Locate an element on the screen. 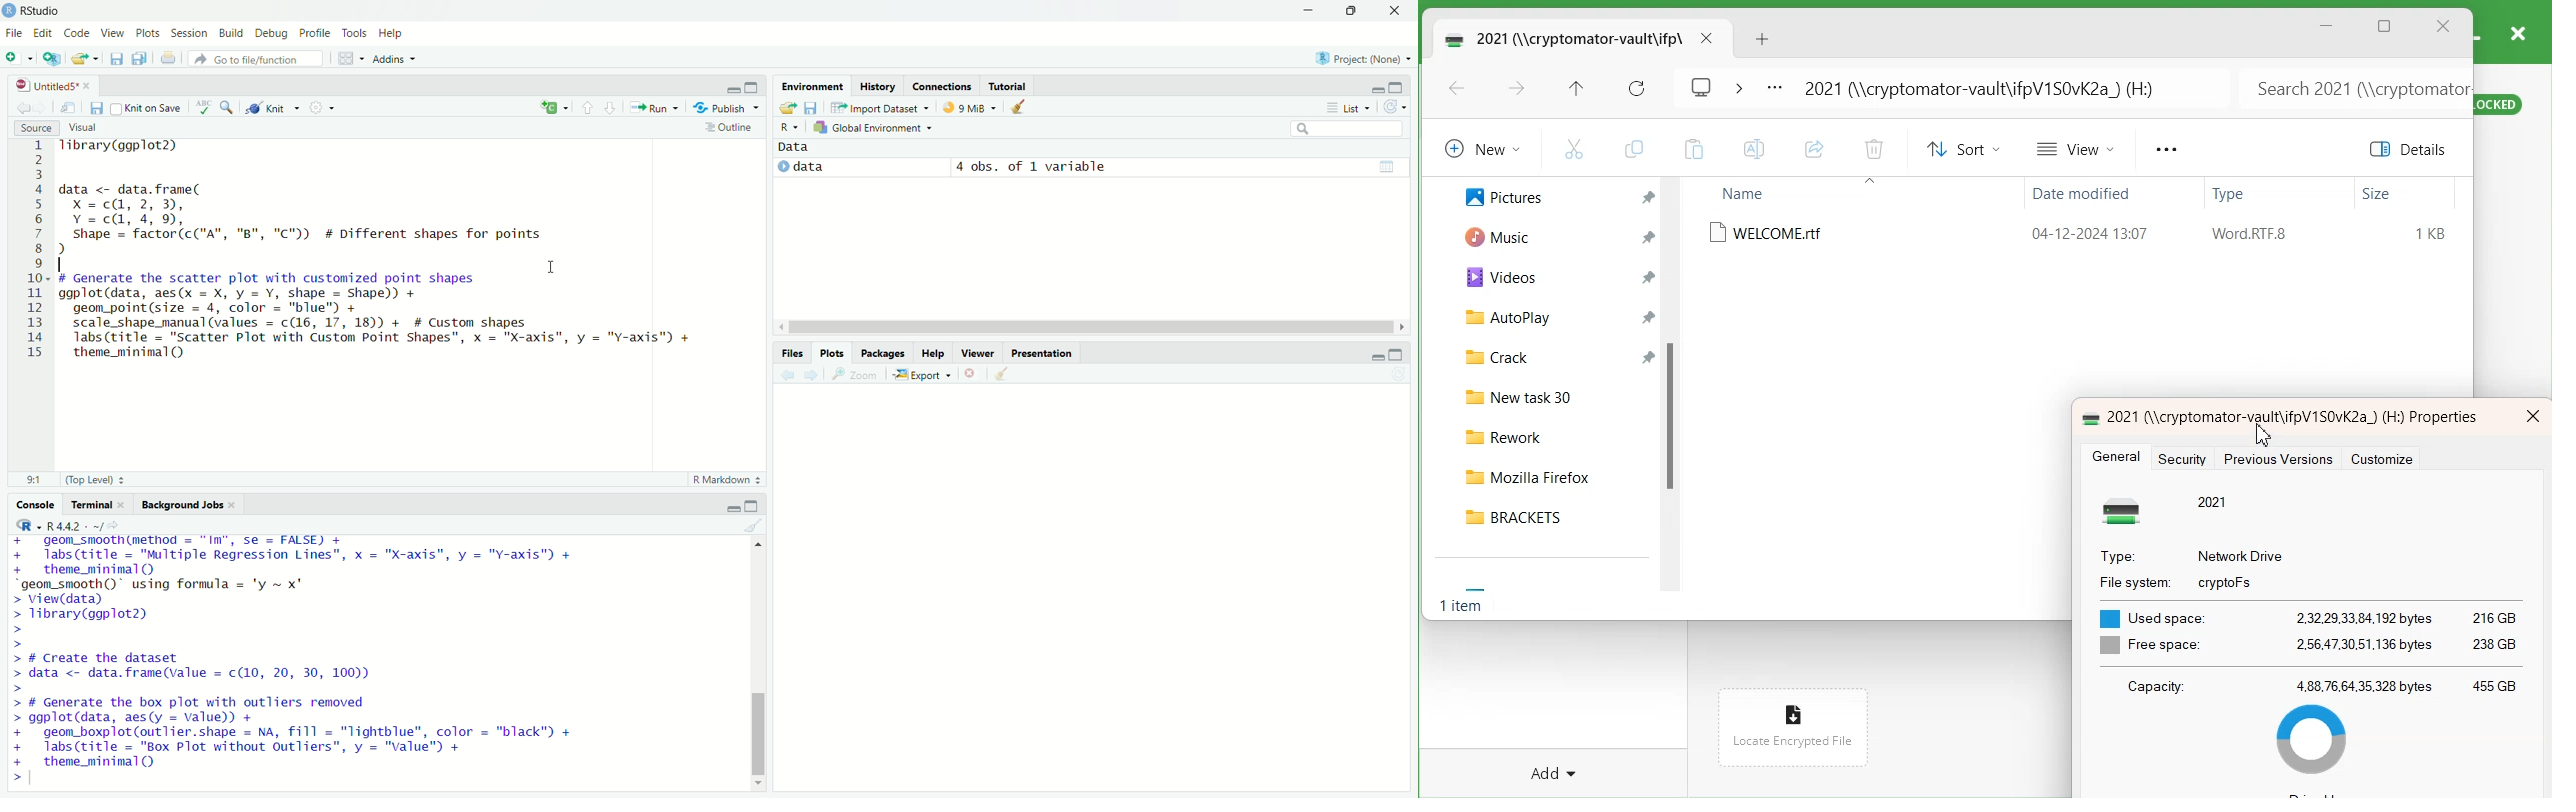 This screenshot has height=812, width=2576. Go to previous section/chunk is located at coordinates (588, 107).